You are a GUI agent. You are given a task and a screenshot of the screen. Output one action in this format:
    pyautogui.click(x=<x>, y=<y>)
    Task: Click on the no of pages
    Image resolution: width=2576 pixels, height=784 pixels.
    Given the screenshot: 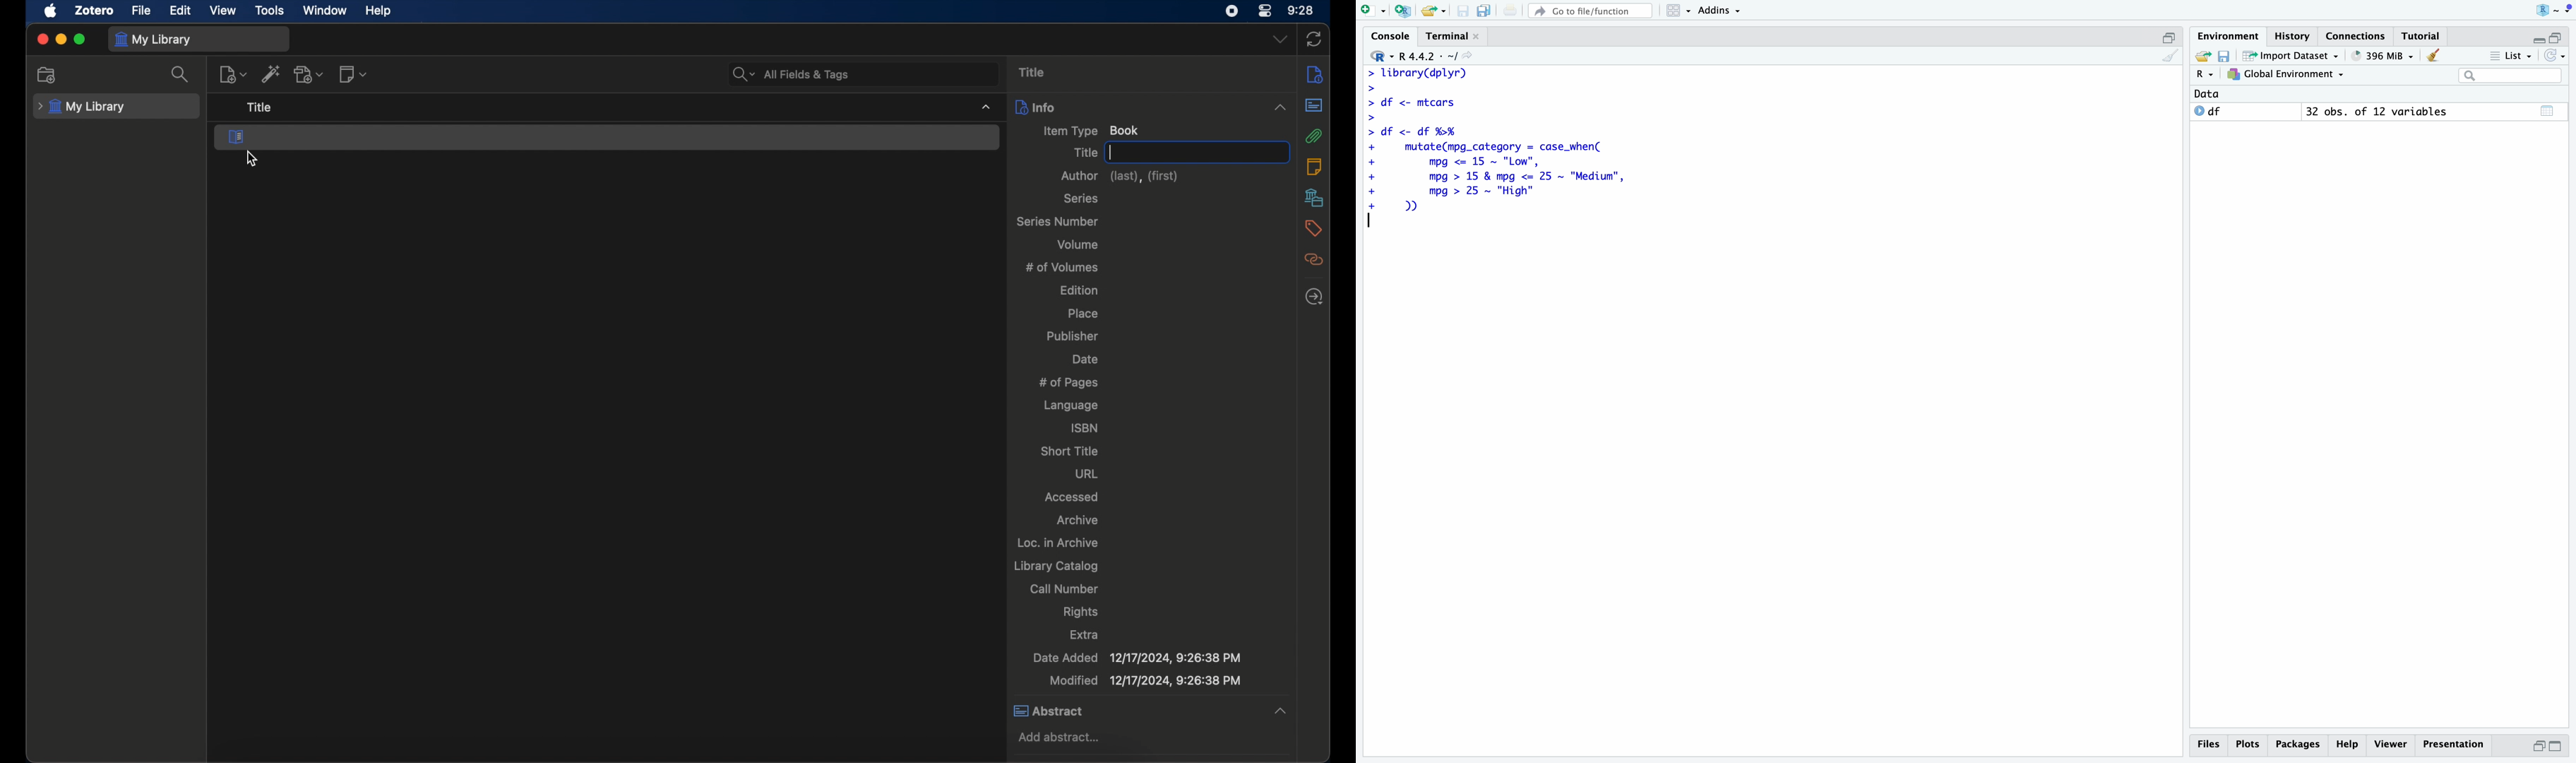 What is the action you would take?
    pyautogui.click(x=1068, y=382)
    